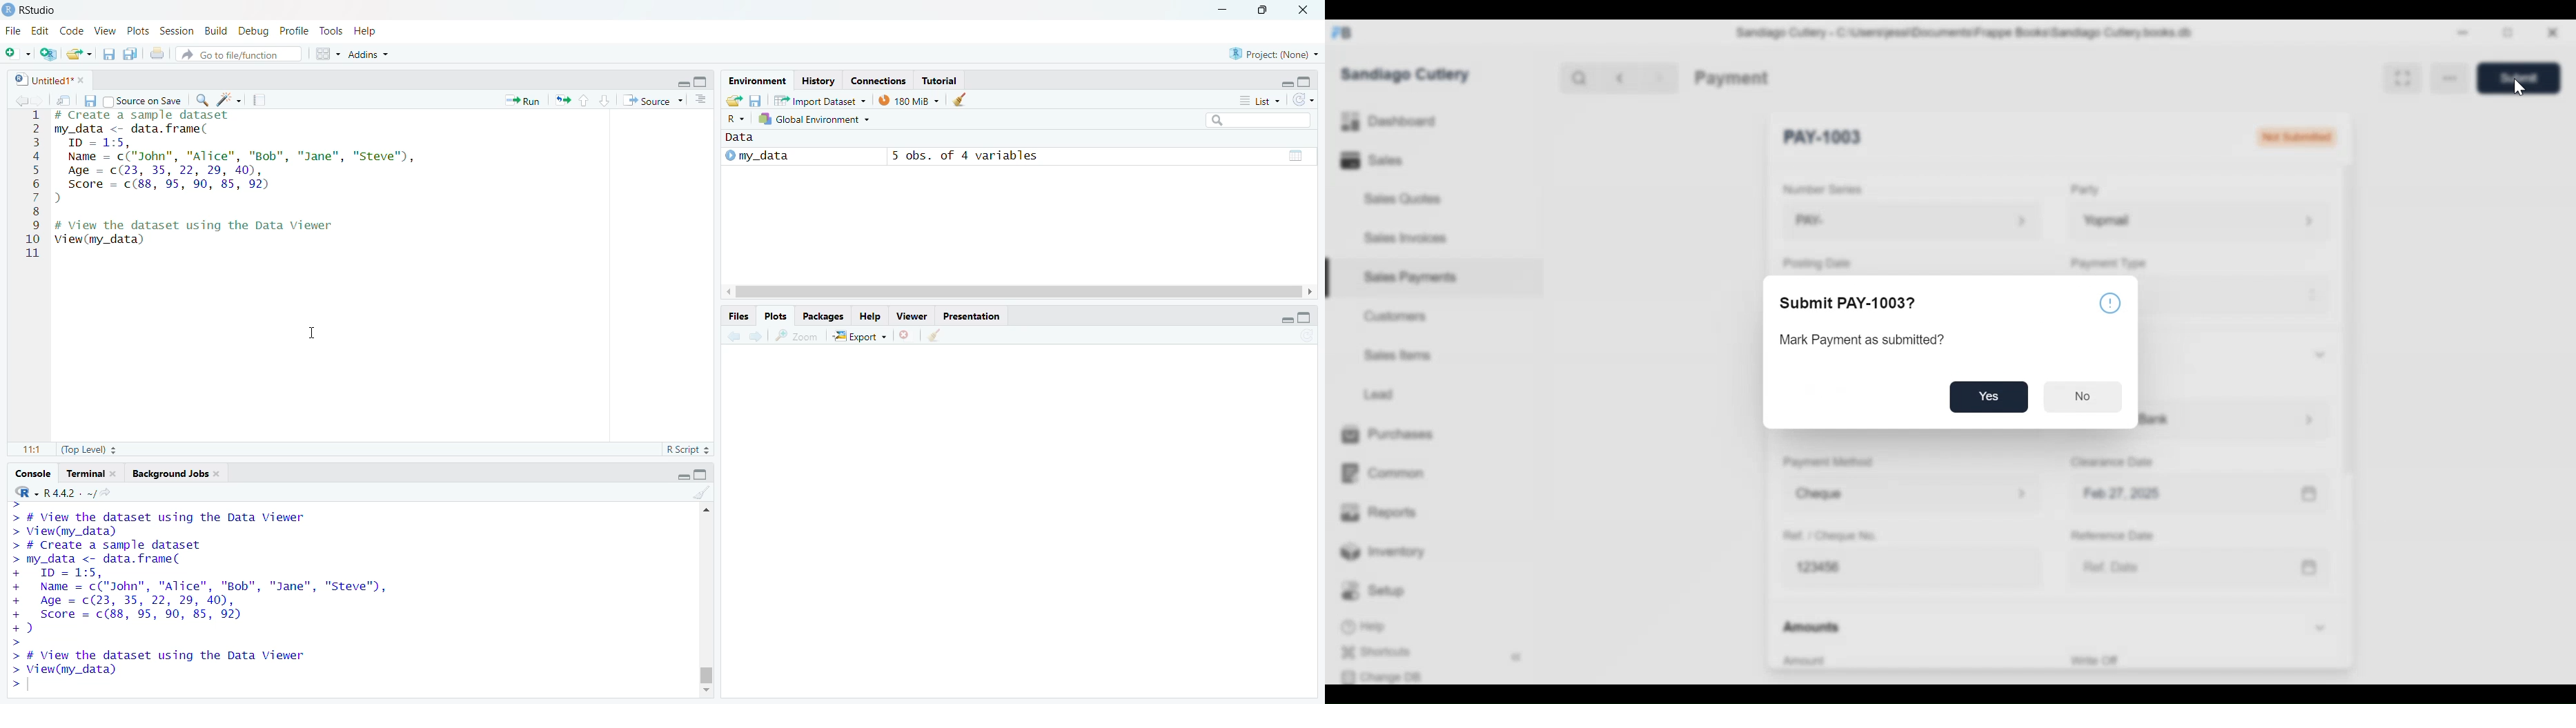  What do you see at coordinates (653, 101) in the screenshot?
I see `Source` at bounding box center [653, 101].